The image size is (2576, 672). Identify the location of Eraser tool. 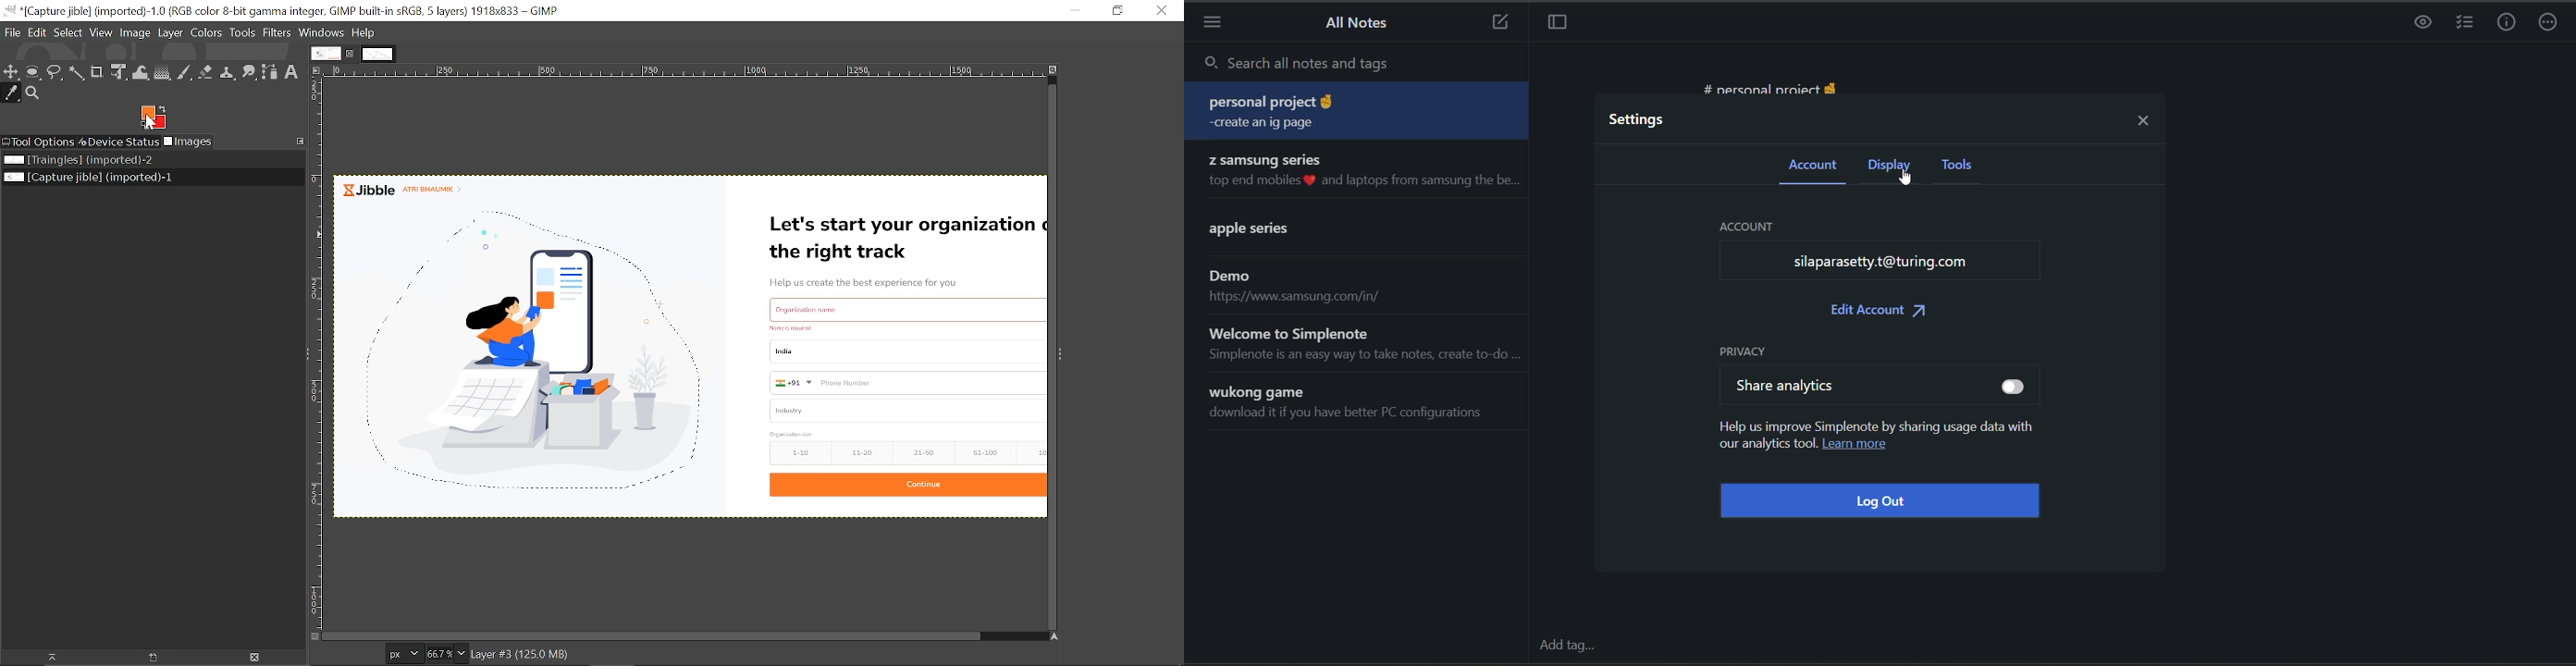
(205, 72).